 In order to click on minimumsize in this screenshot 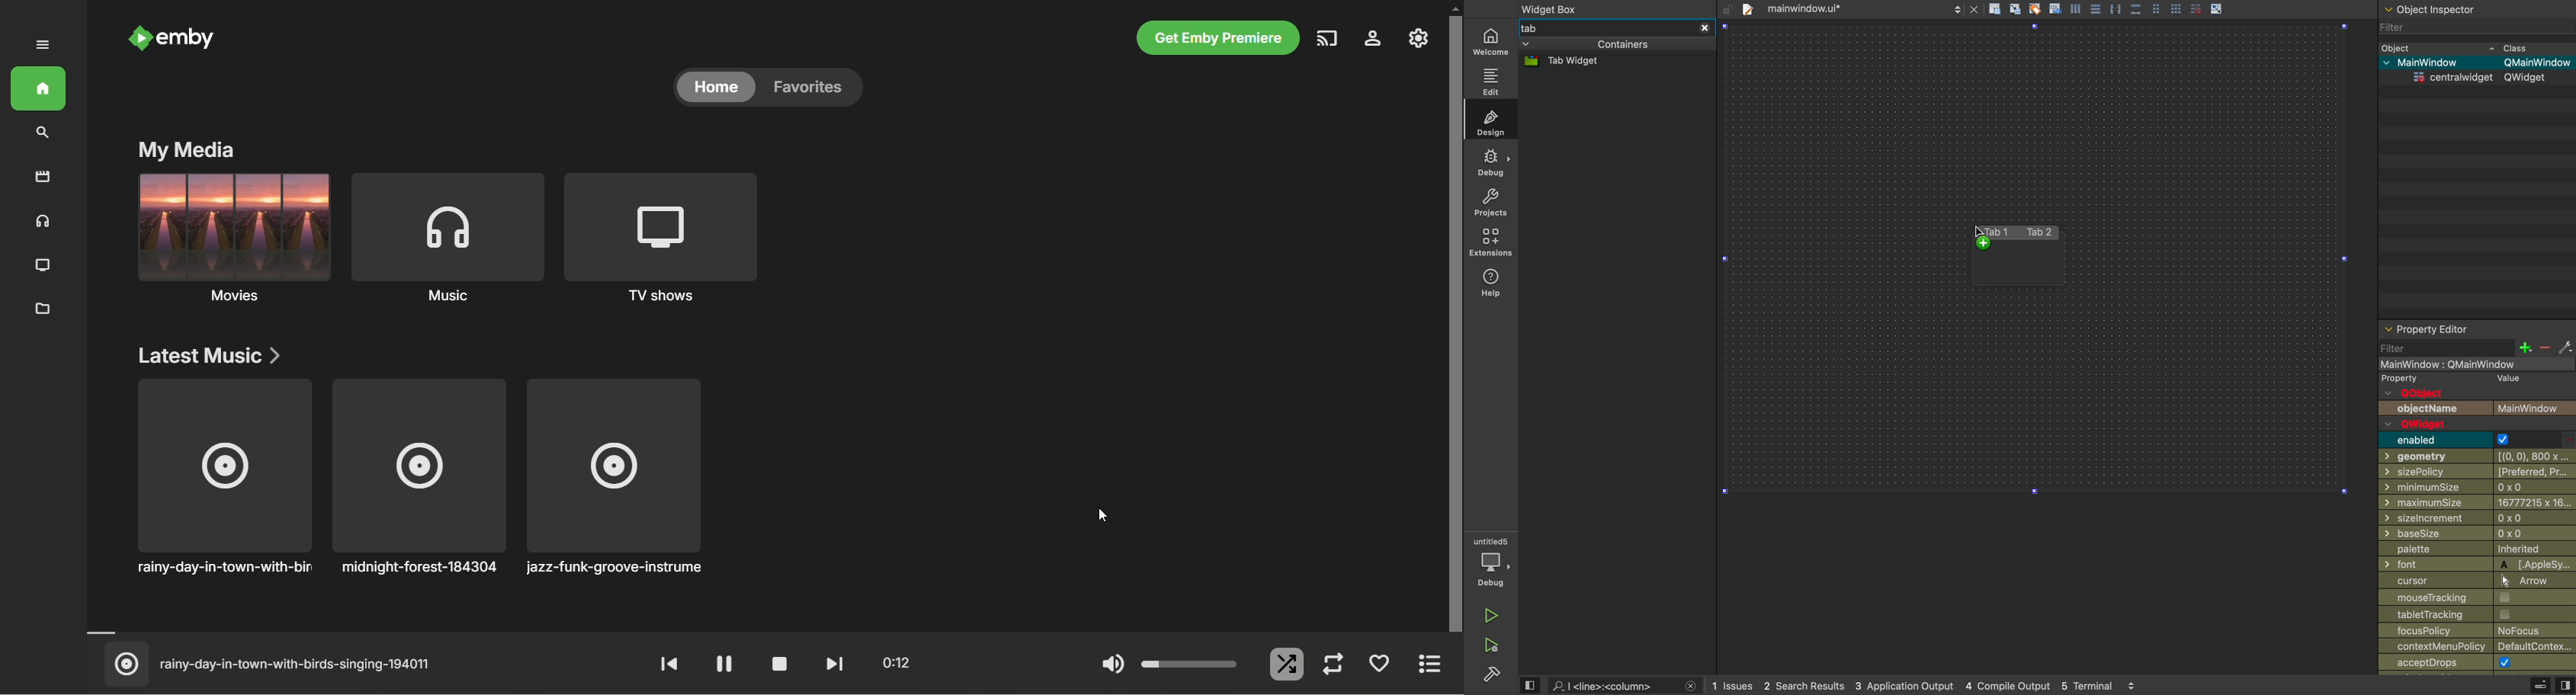, I will do `click(2475, 488)`.